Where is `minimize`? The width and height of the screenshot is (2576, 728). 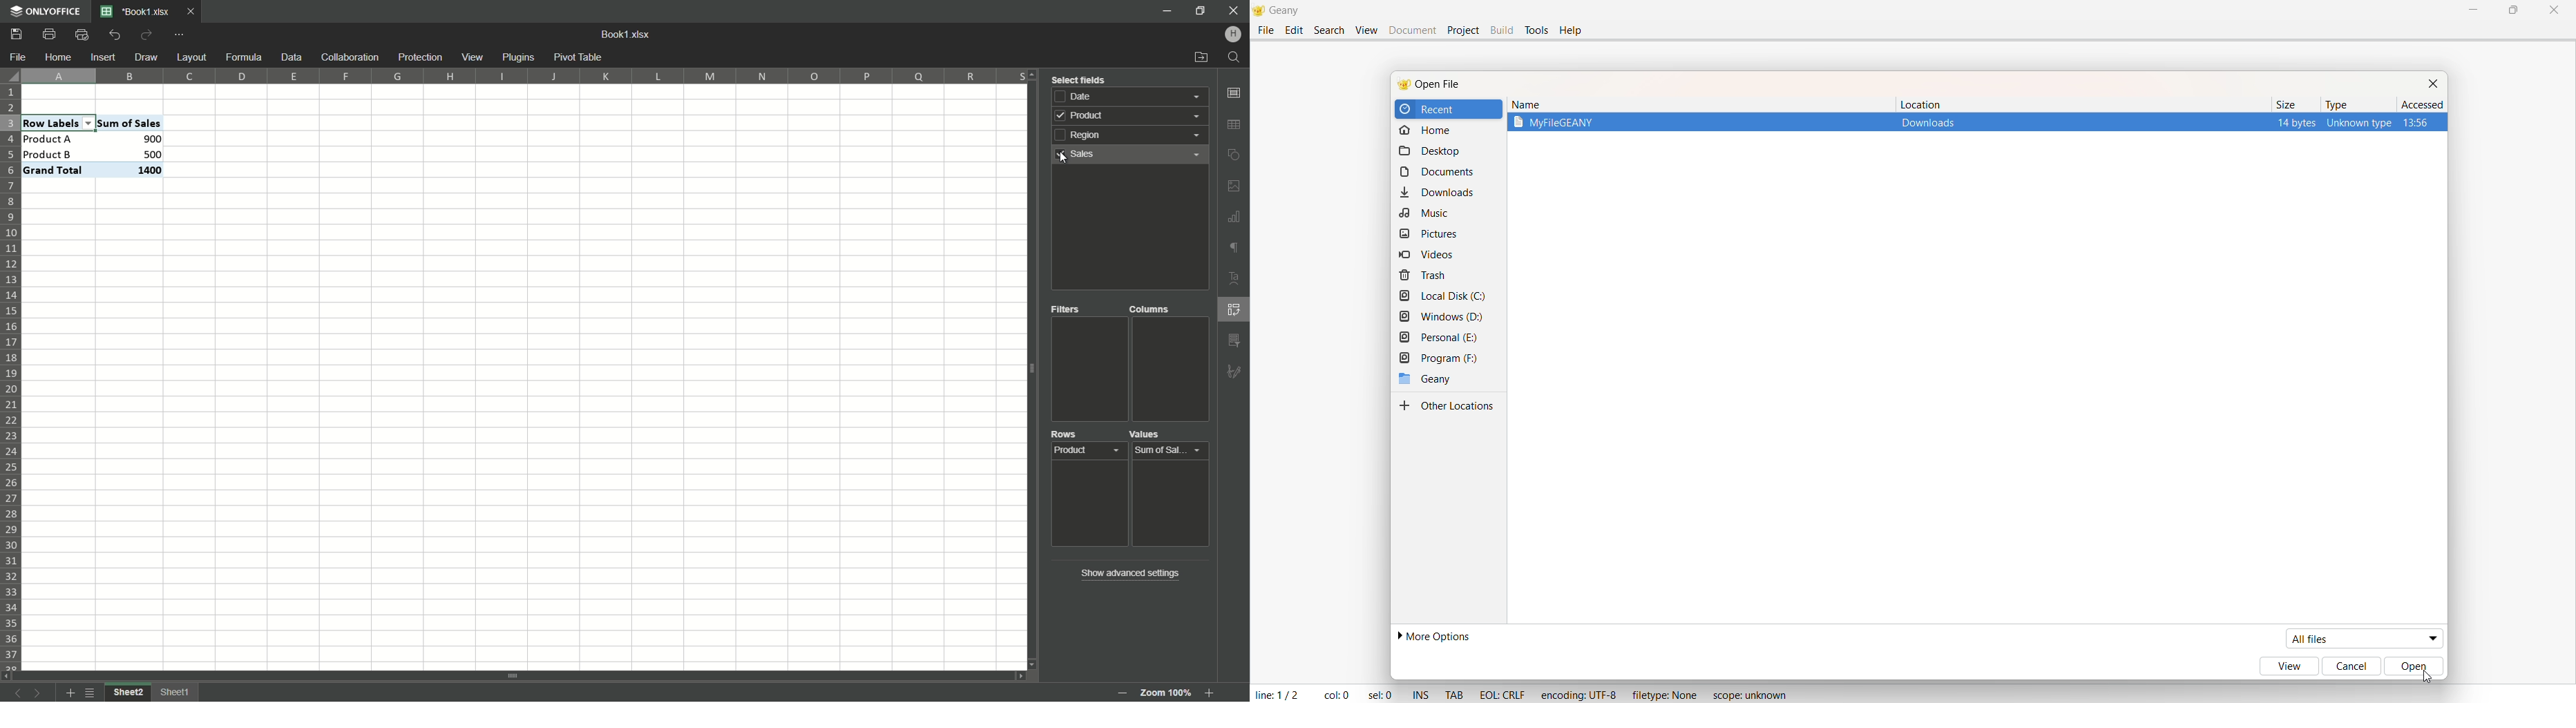
minimize is located at coordinates (1167, 11).